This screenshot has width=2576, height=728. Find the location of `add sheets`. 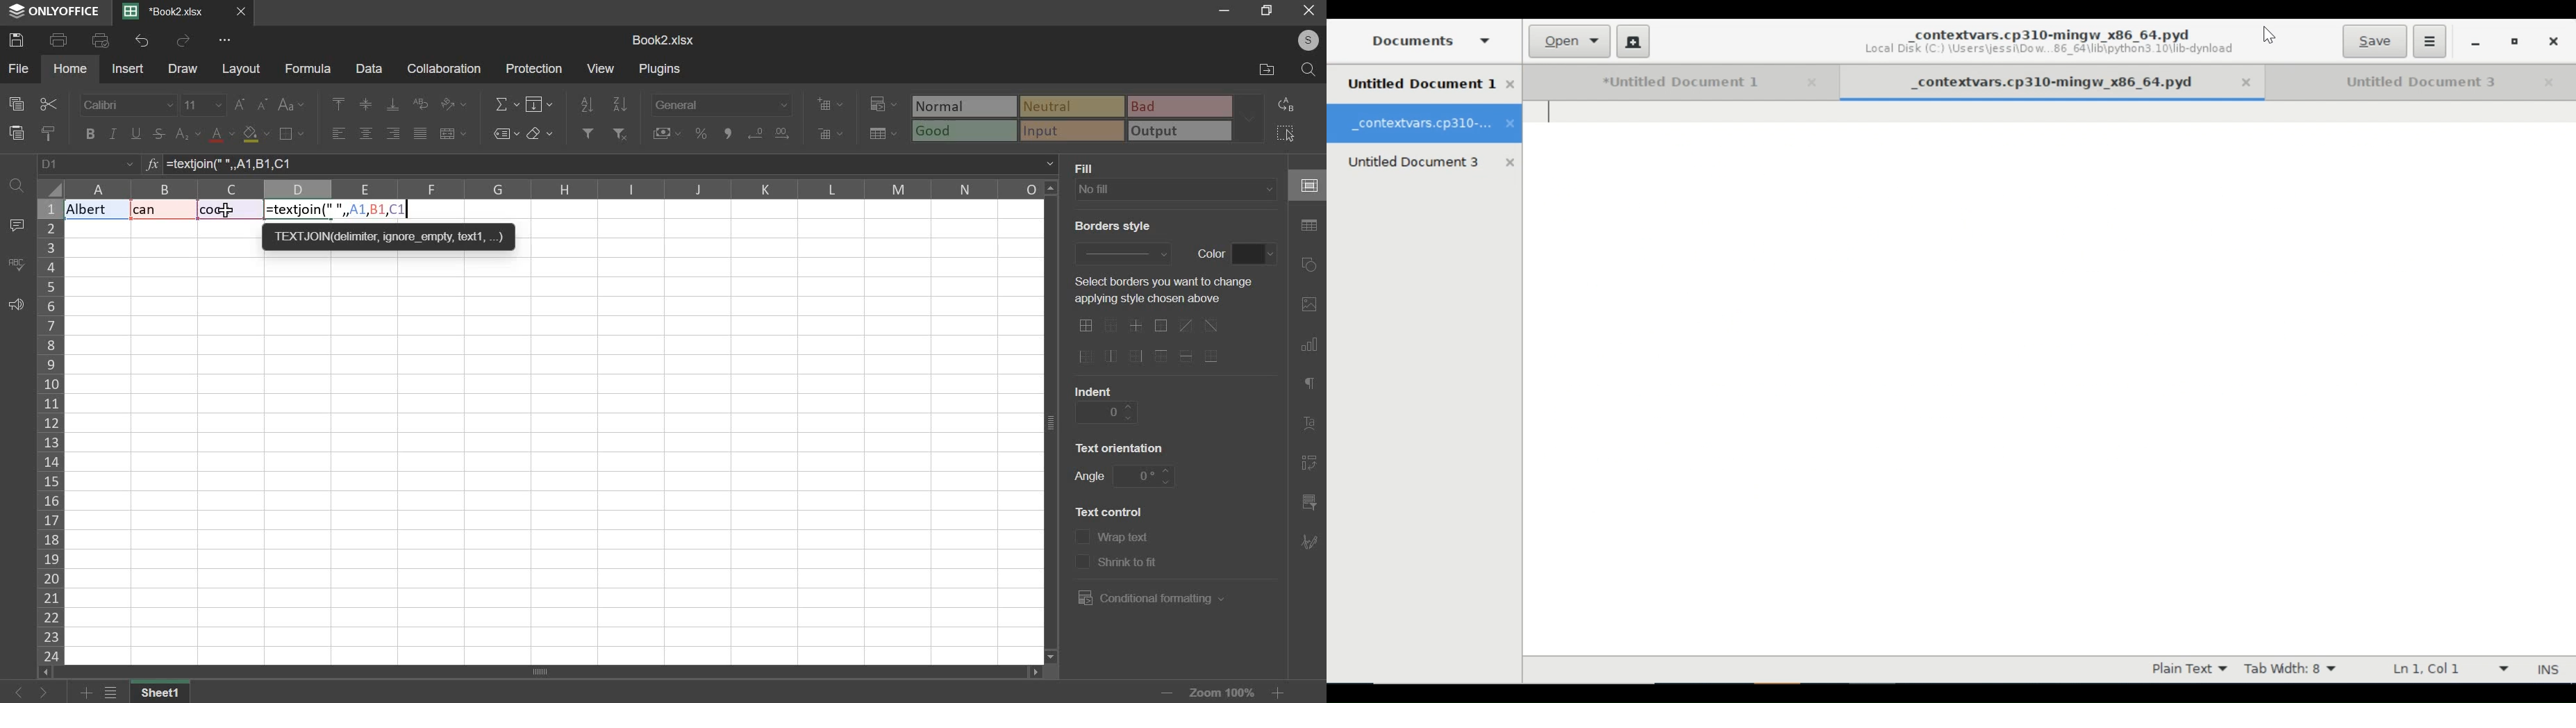

add sheets is located at coordinates (86, 693).